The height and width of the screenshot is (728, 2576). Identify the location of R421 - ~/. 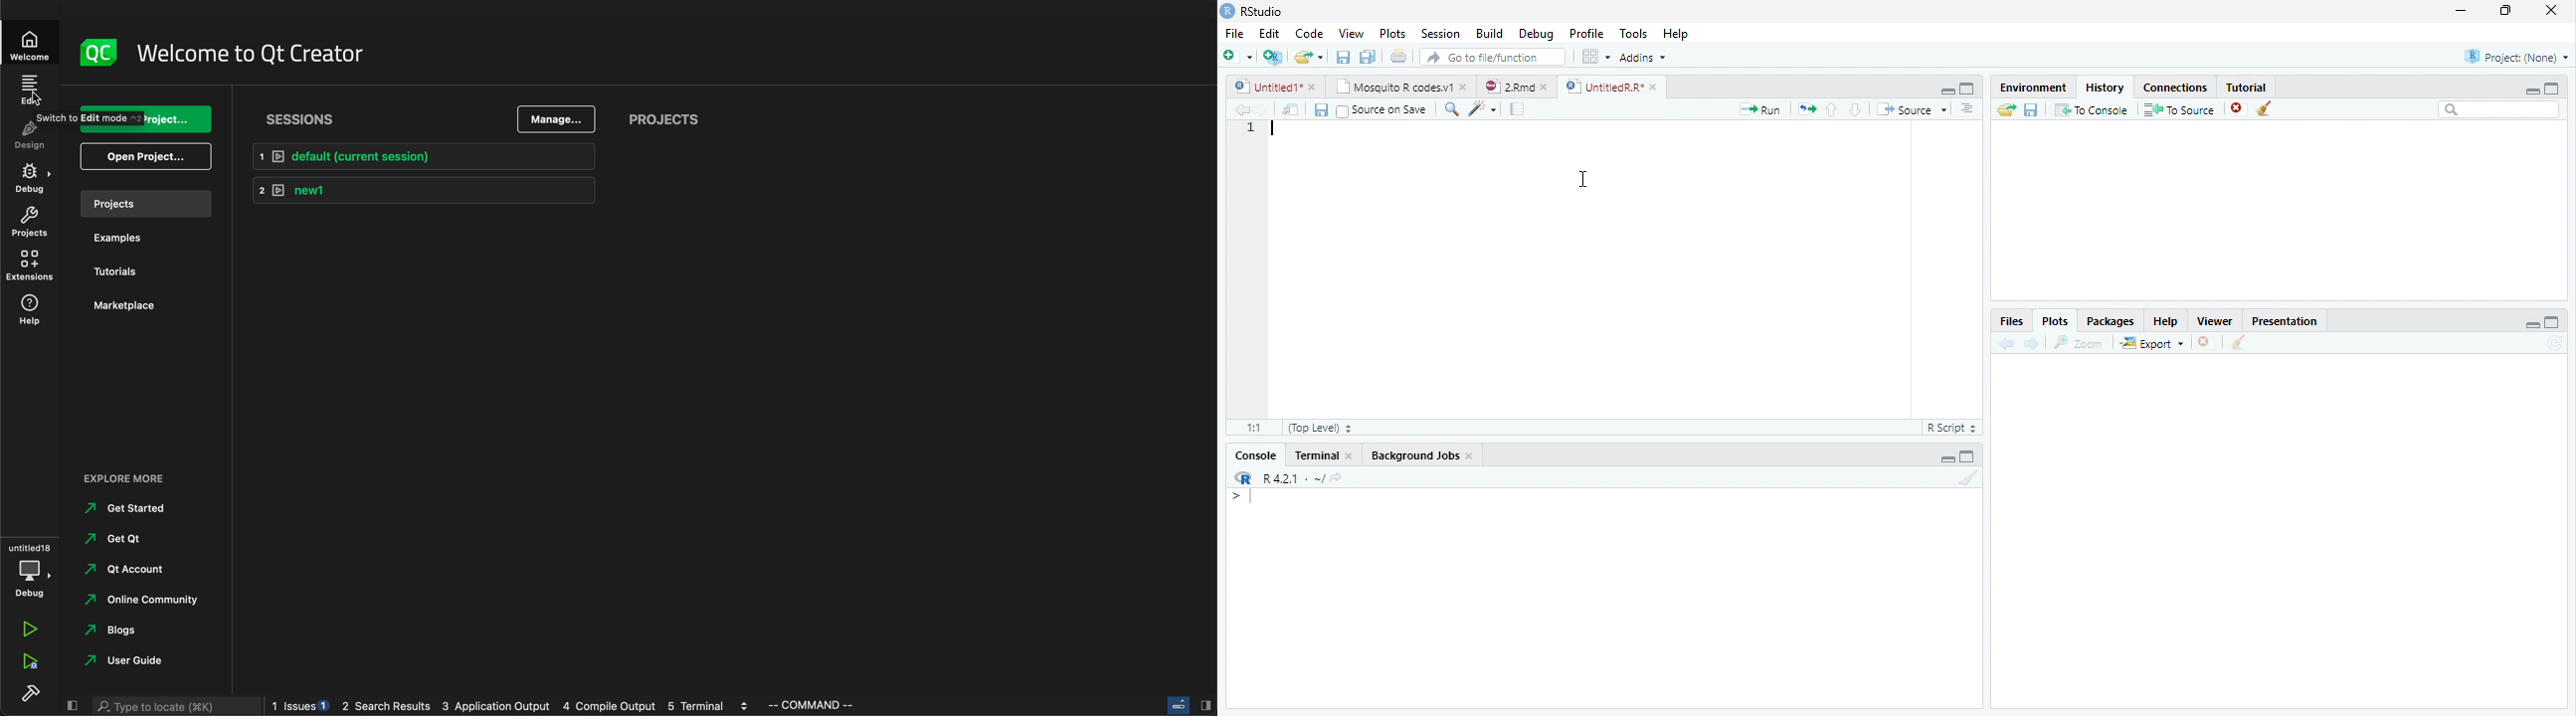
(1287, 478).